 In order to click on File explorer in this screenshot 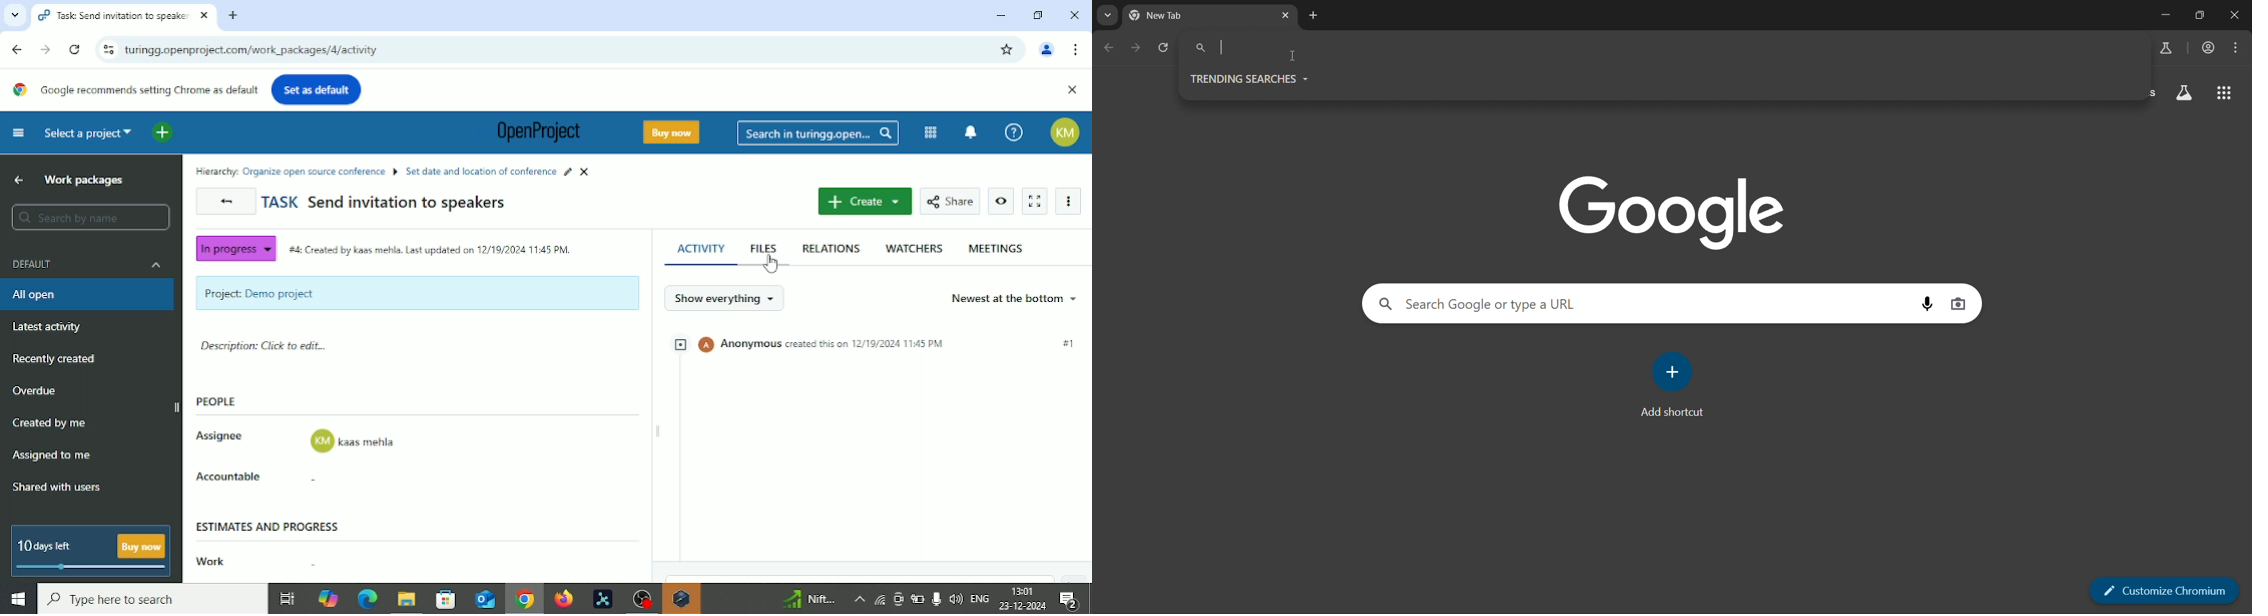, I will do `click(405, 601)`.